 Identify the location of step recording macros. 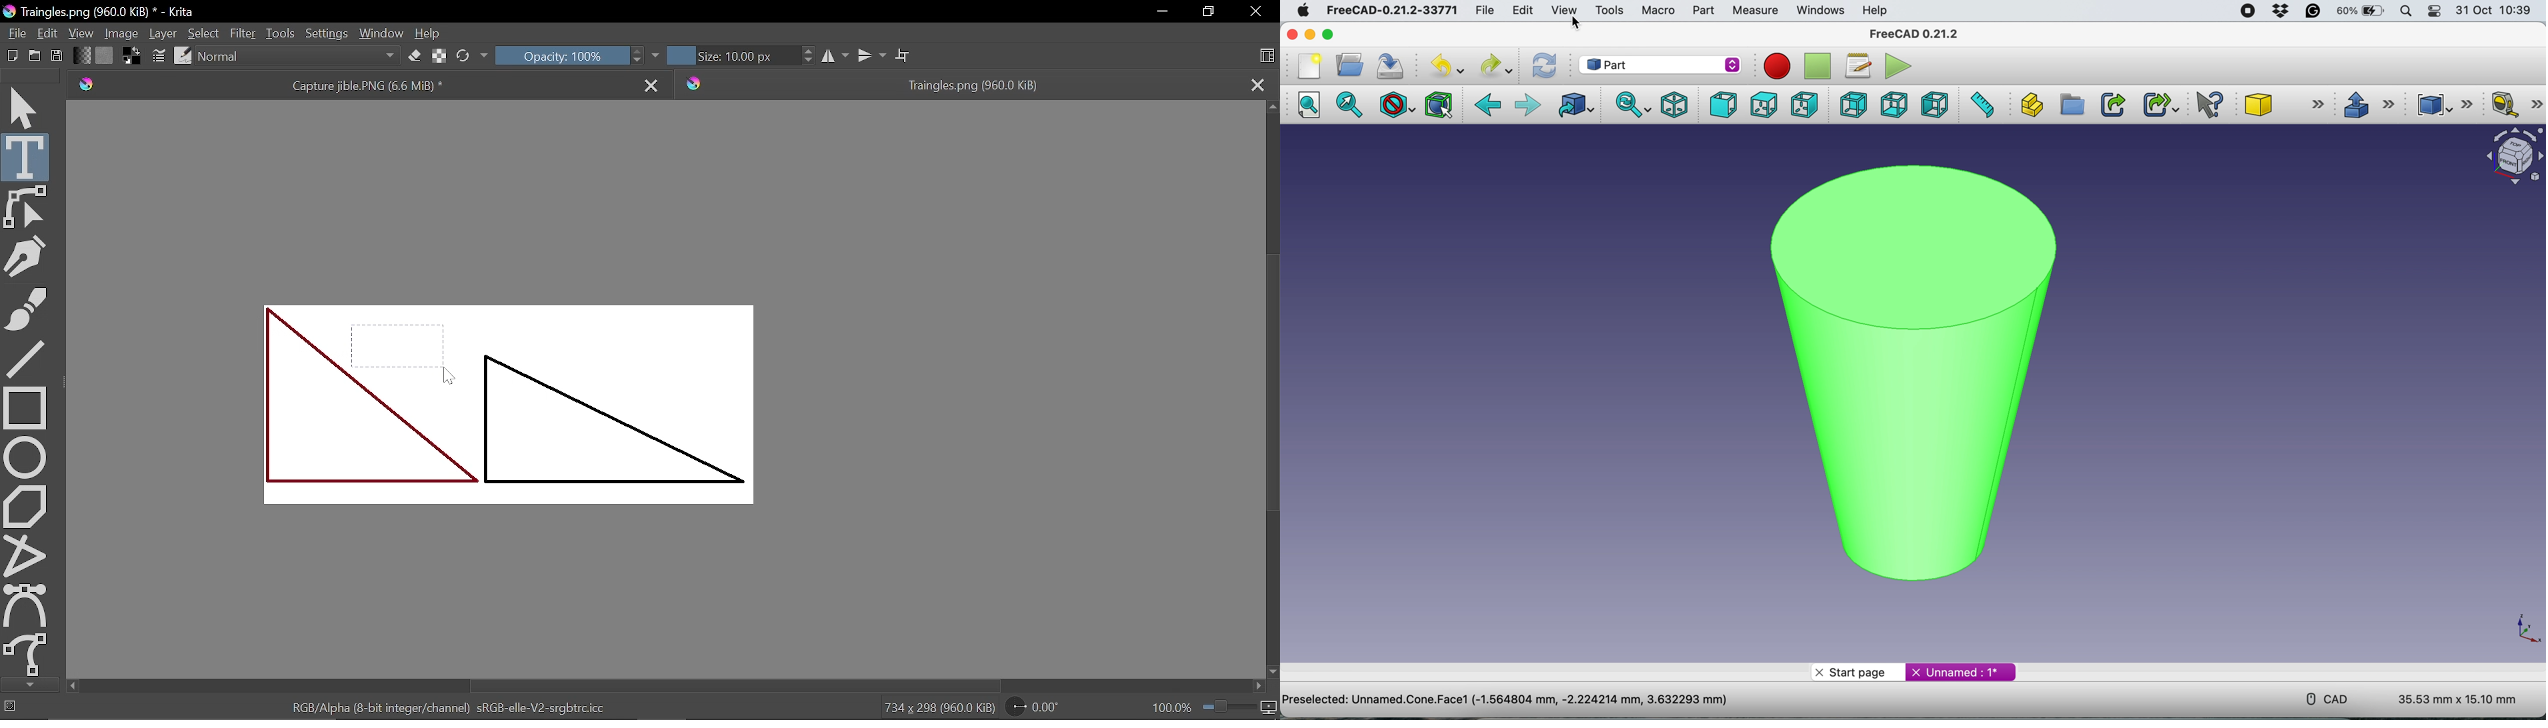
(1818, 67).